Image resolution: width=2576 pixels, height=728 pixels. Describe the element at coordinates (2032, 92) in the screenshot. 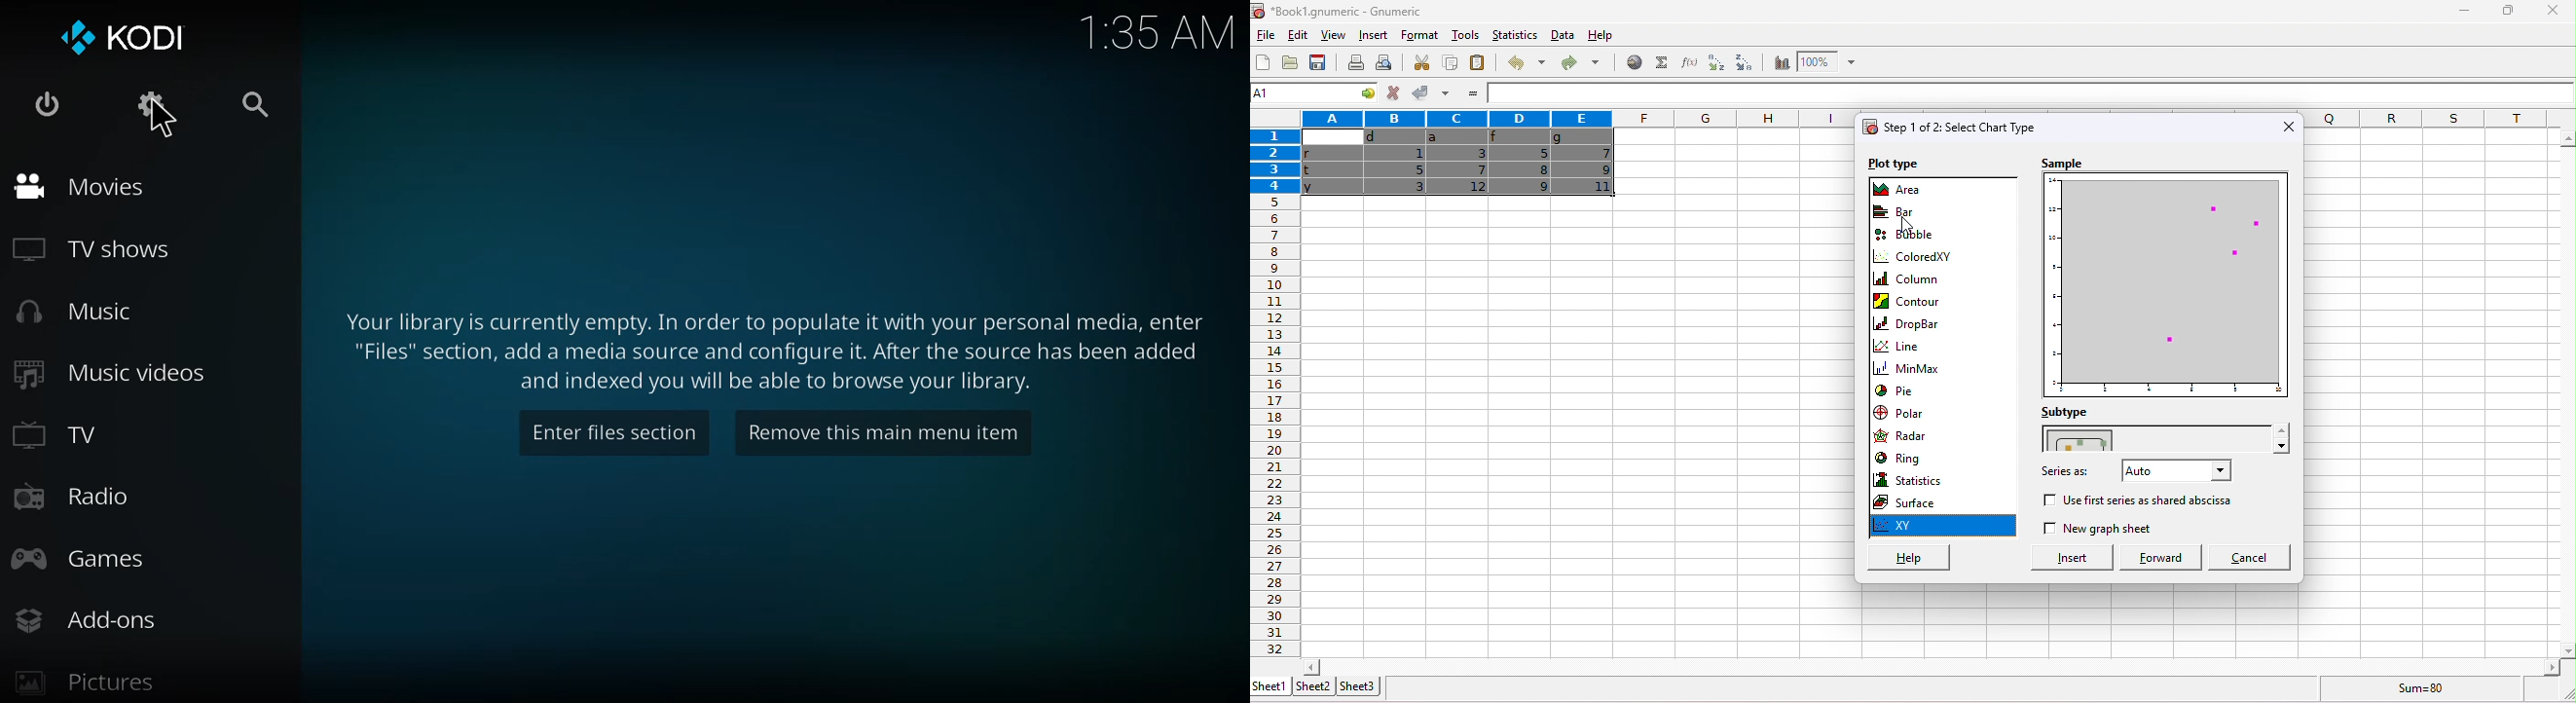

I see `formula bar` at that location.